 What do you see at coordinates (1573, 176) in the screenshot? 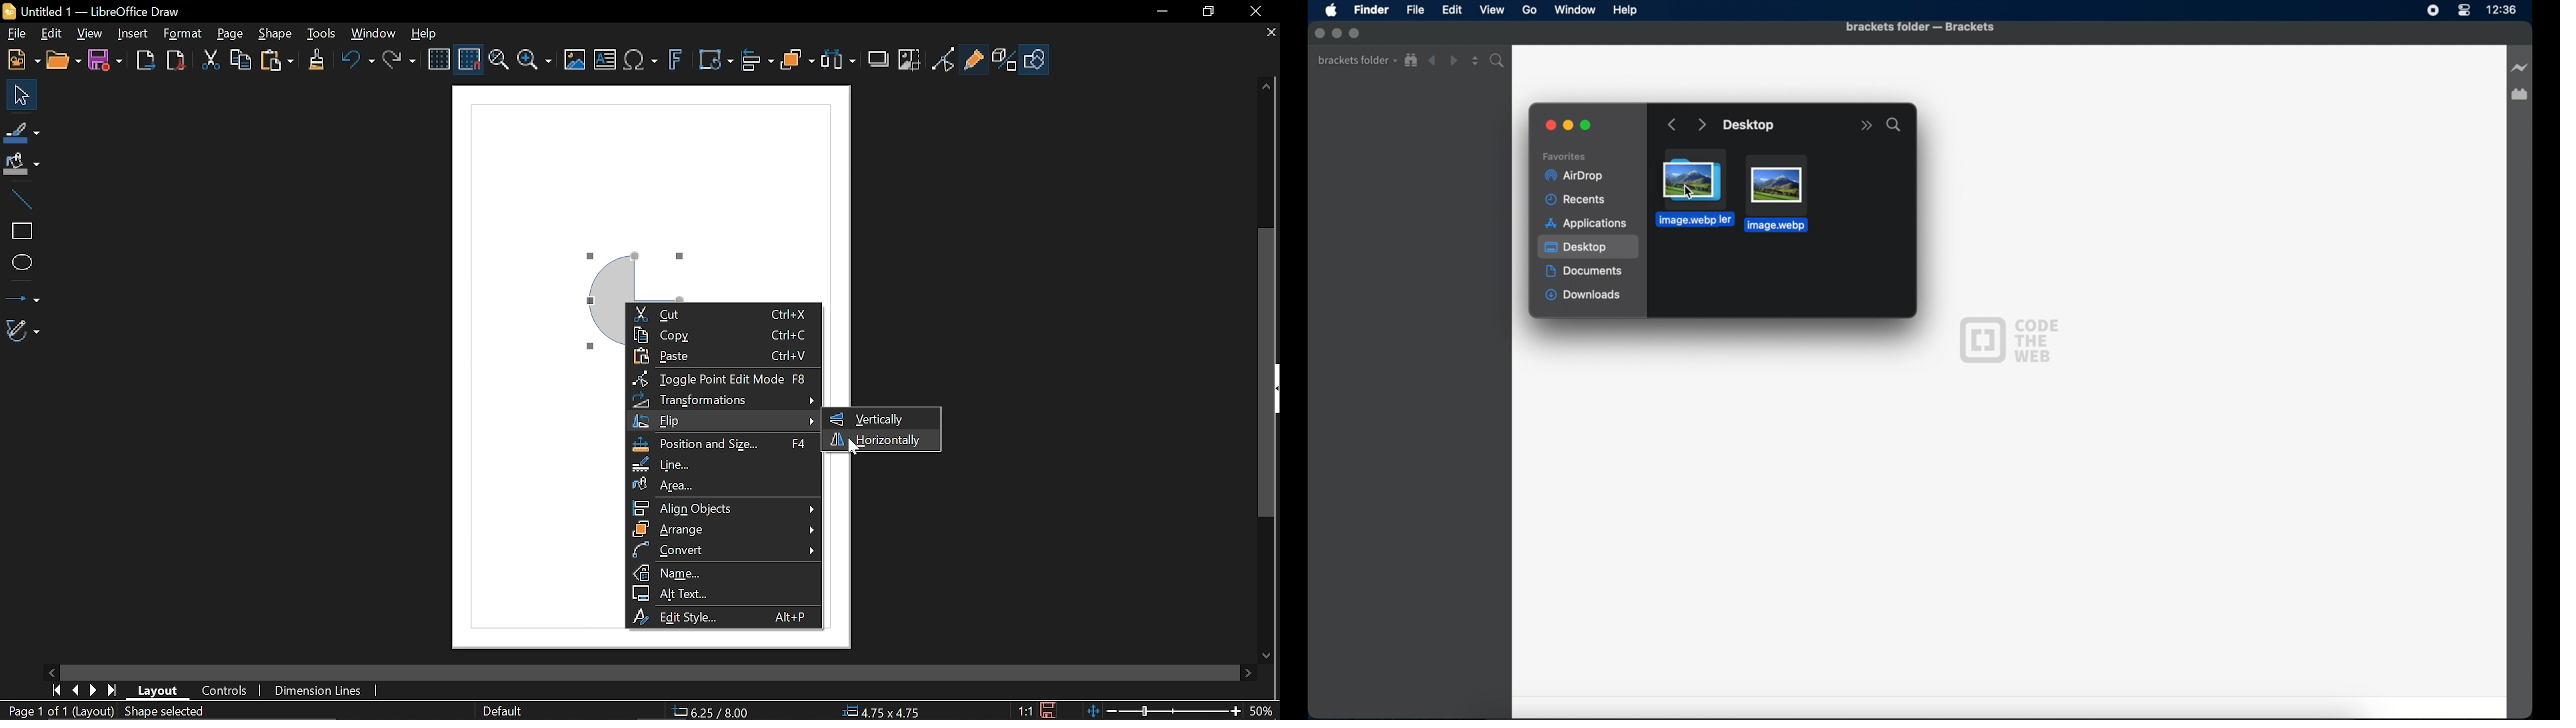
I see `airdrop` at bounding box center [1573, 176].